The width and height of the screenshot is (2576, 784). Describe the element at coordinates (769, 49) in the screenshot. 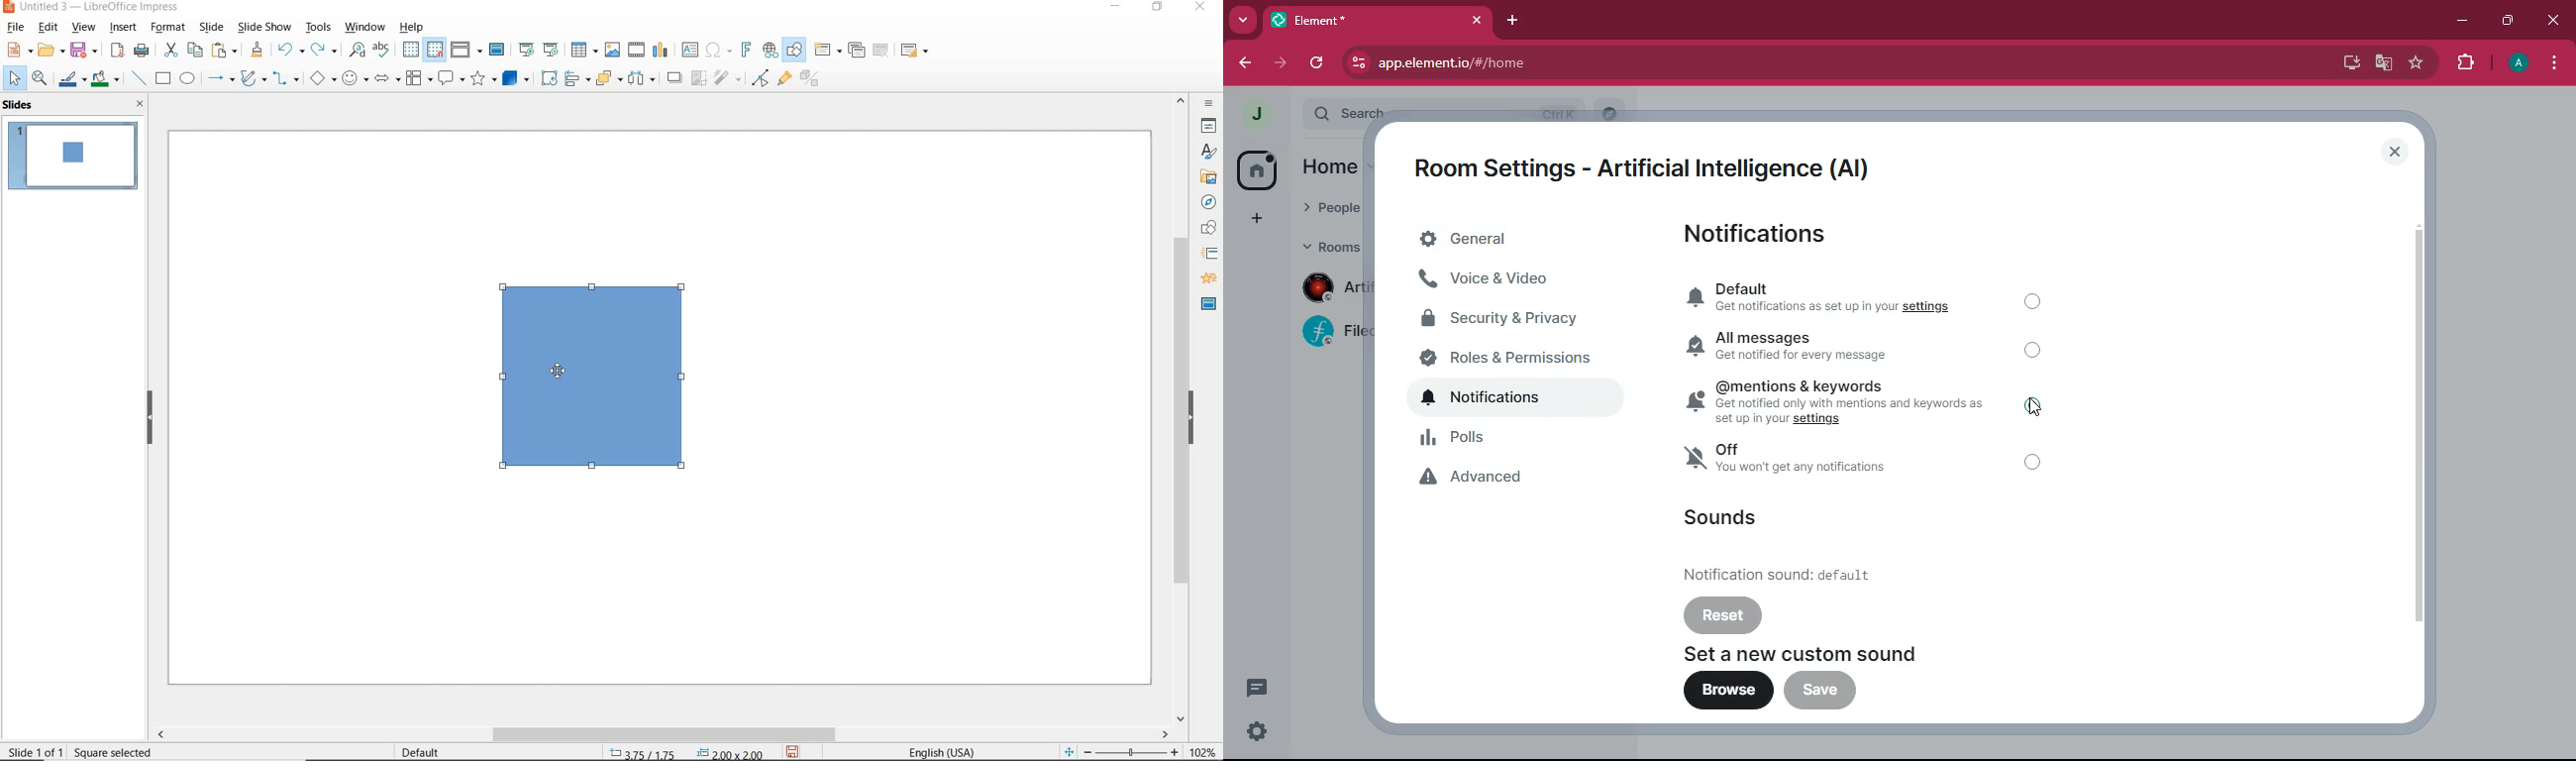

I see `insert hyperlink` at that location.